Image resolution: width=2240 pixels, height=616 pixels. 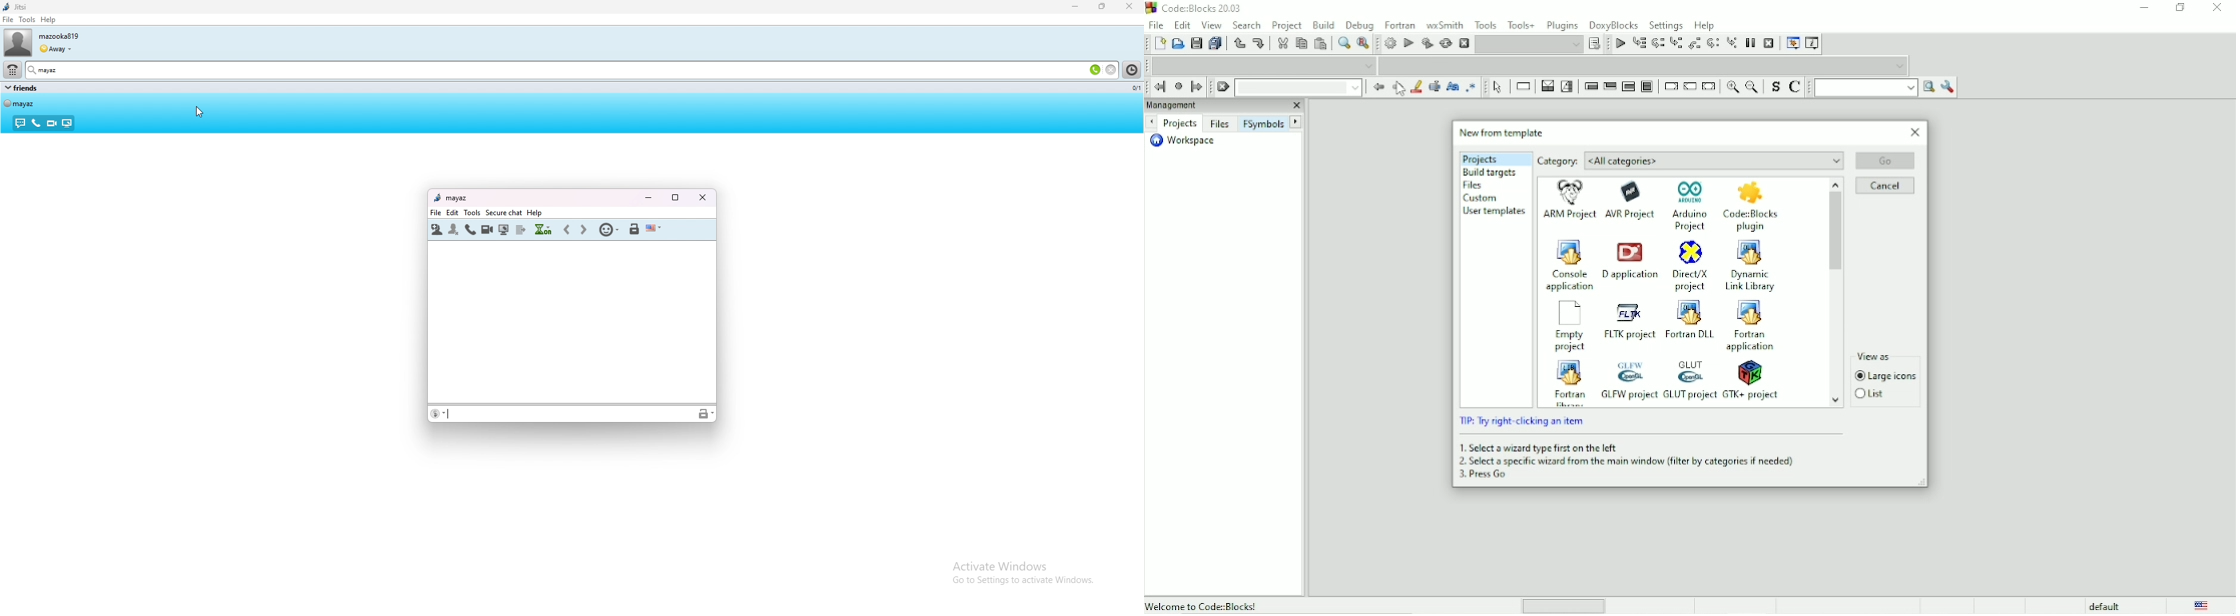 What do you see at coordinates (1197, 86) in the screenshot?
I see `Jump forward` at bounding box center [1197, 86].